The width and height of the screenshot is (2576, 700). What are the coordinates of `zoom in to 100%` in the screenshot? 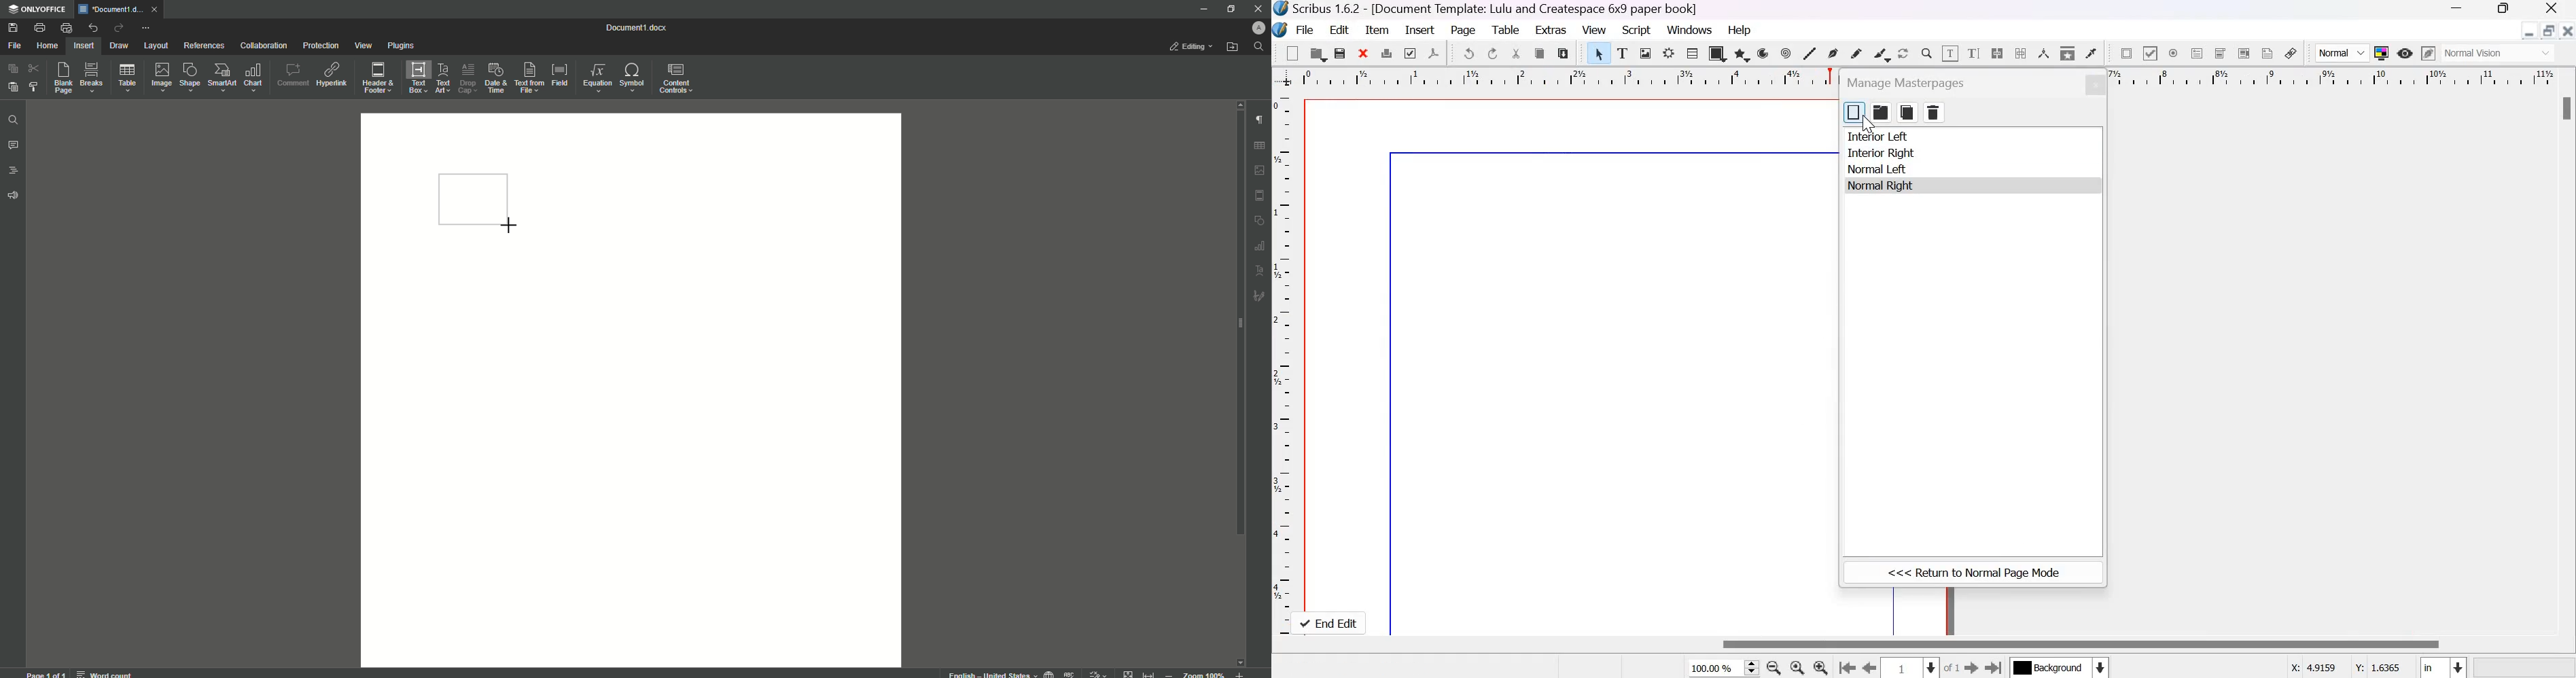 It's located at (1795, 667).